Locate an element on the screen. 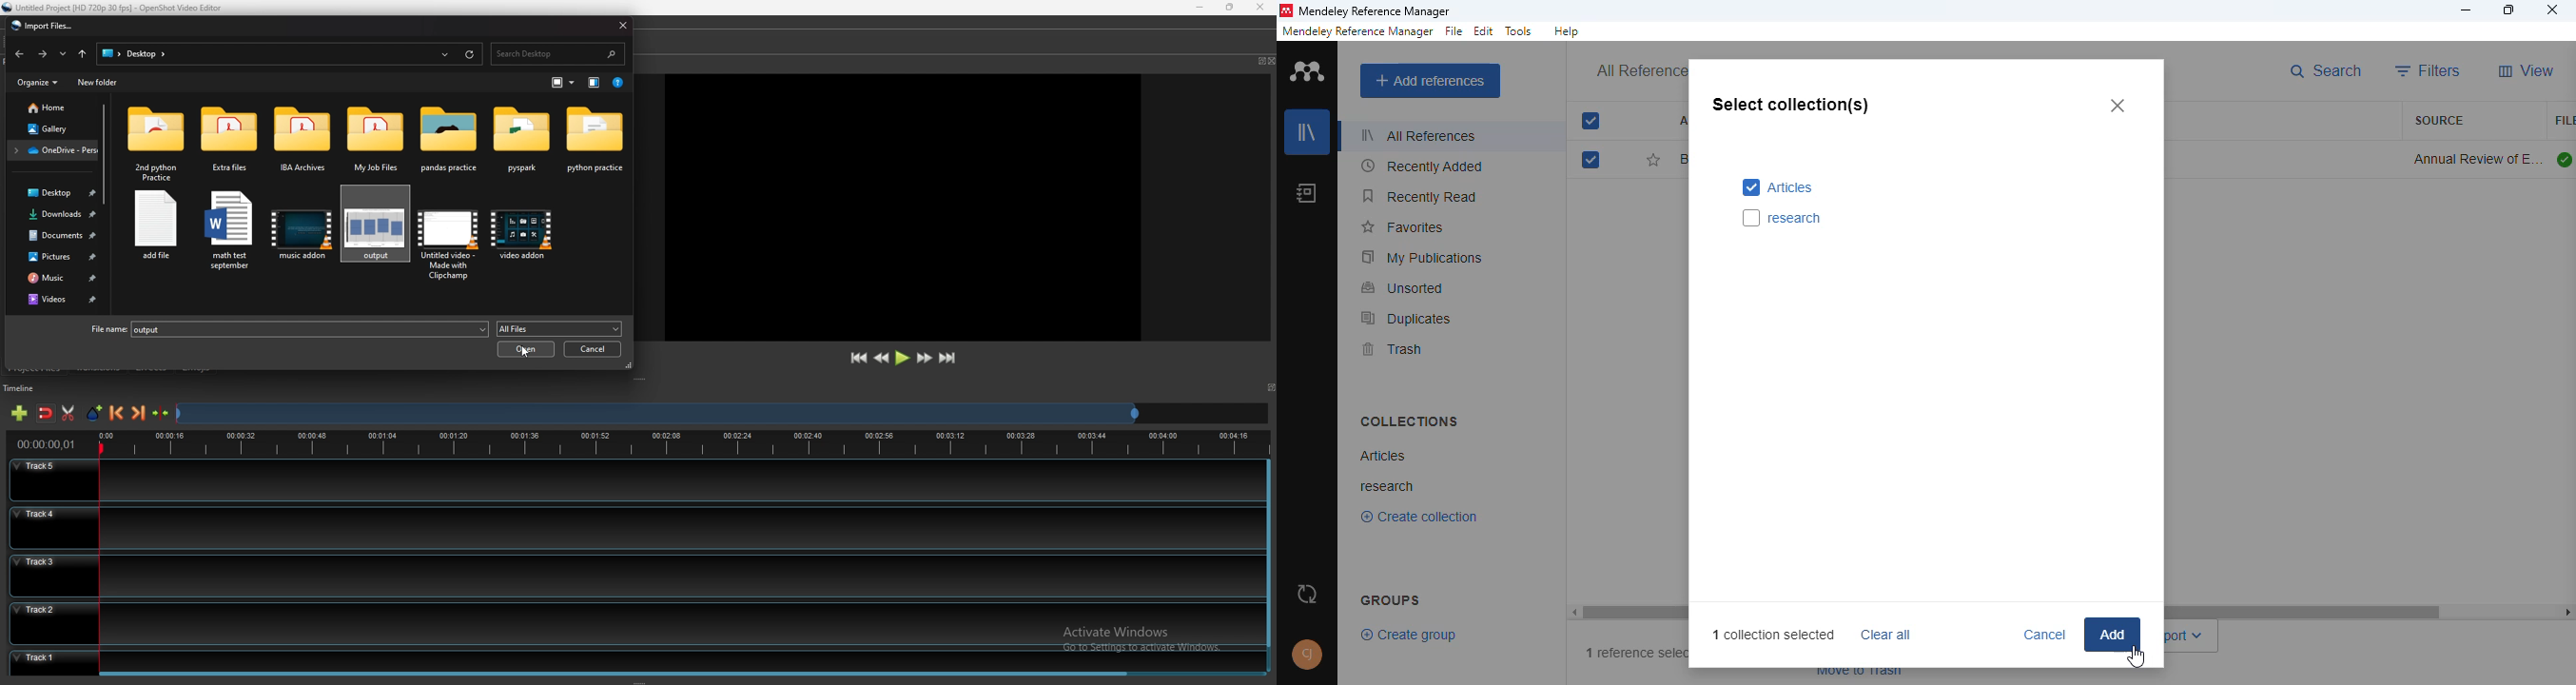 The width and height of the screenshot is (2576, 700). recent is located at coordinates (446, 55).